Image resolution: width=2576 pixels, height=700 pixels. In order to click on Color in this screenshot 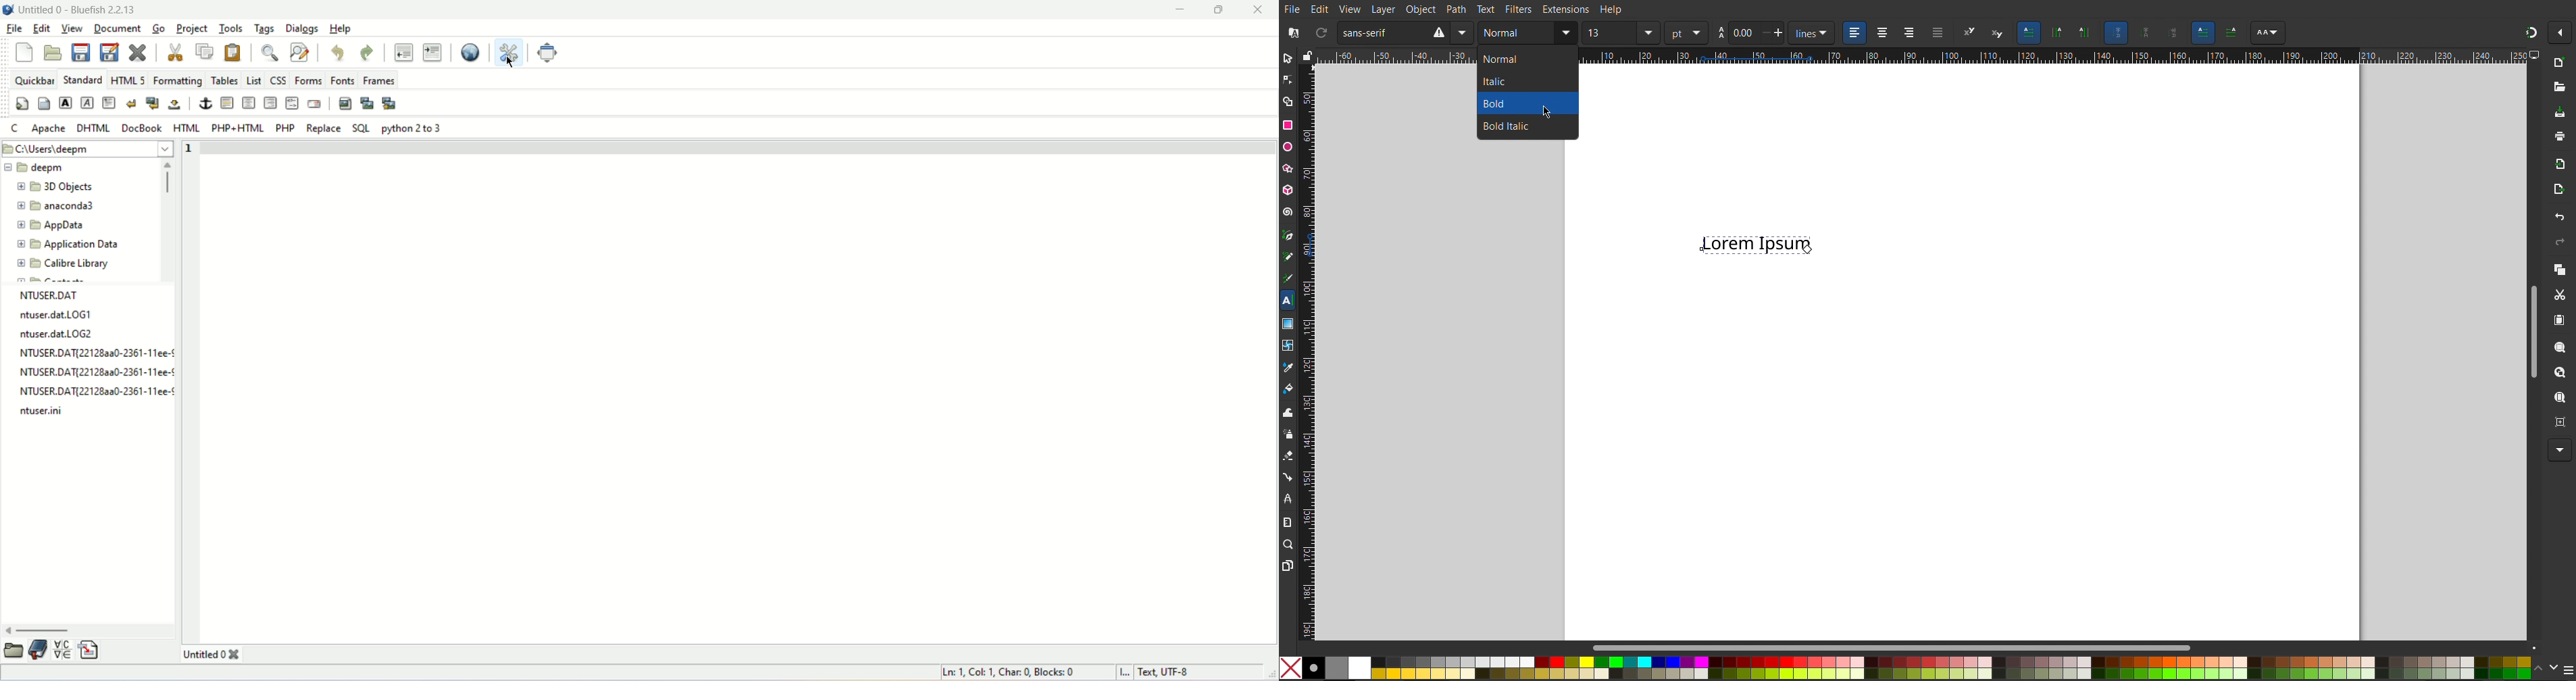, I will do `click(1904, 666)`.